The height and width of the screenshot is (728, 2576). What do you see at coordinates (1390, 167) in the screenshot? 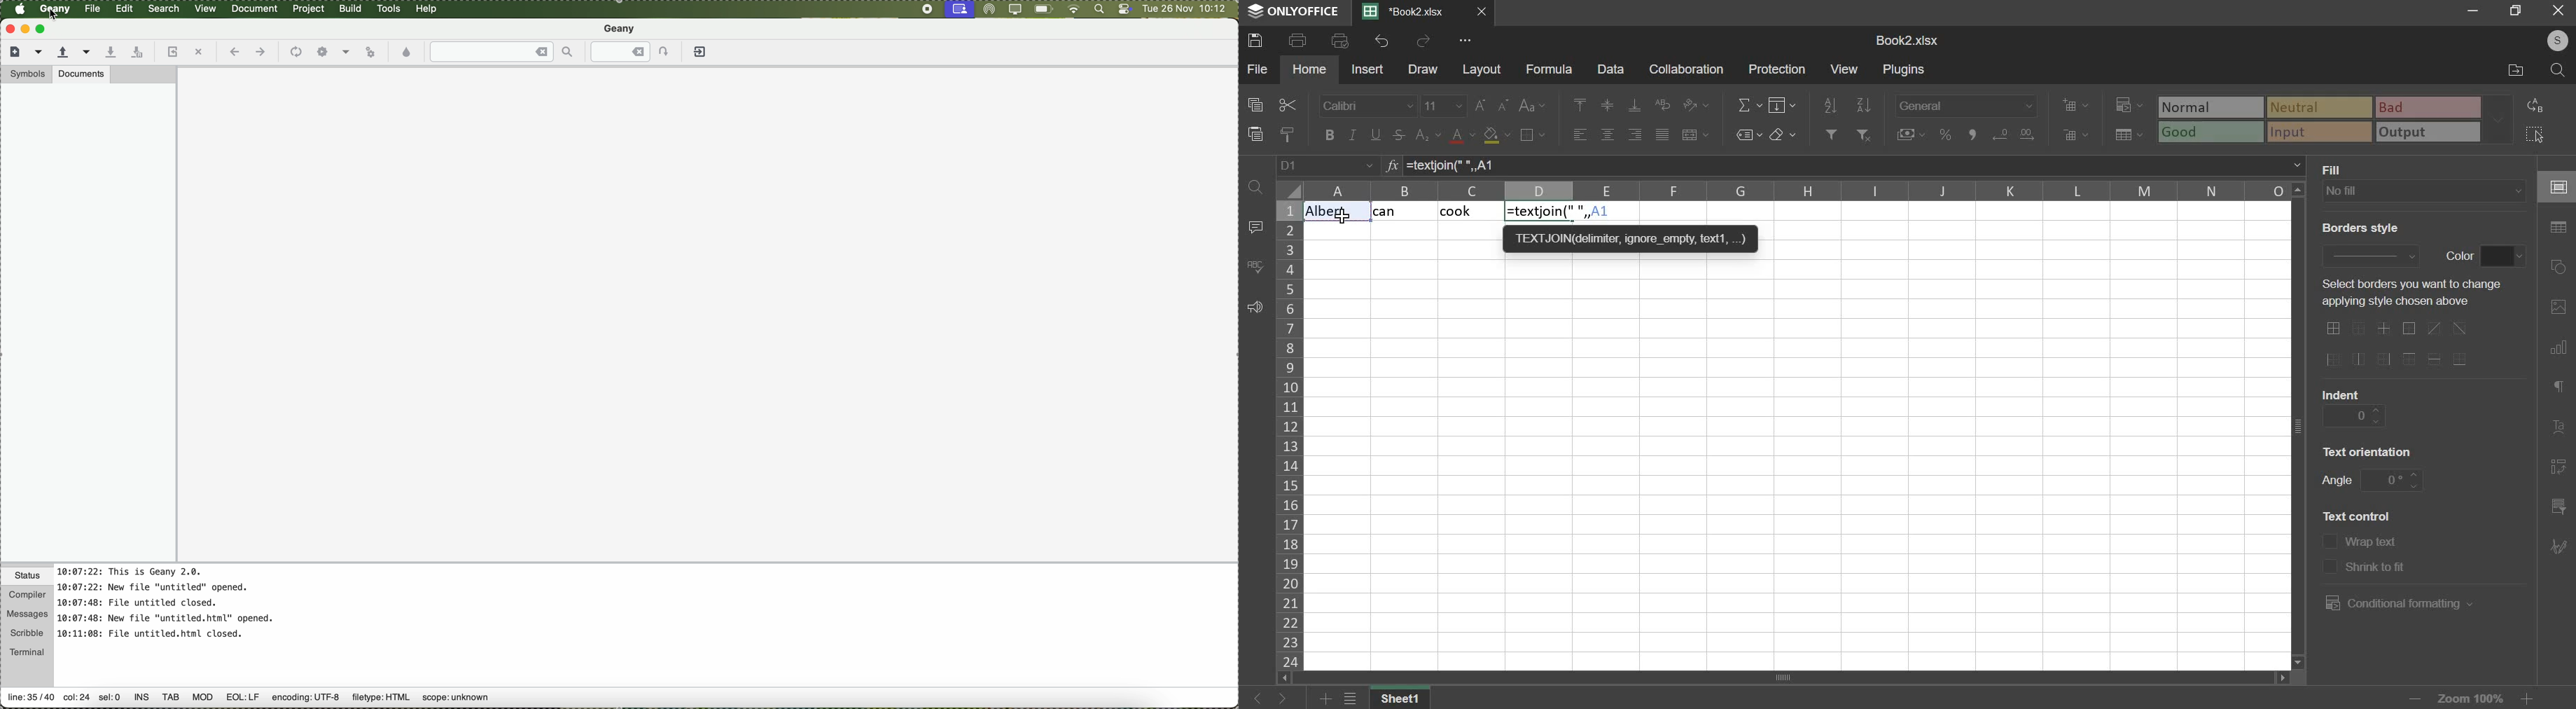
I see `formula` at bounding box center [1390, 167].